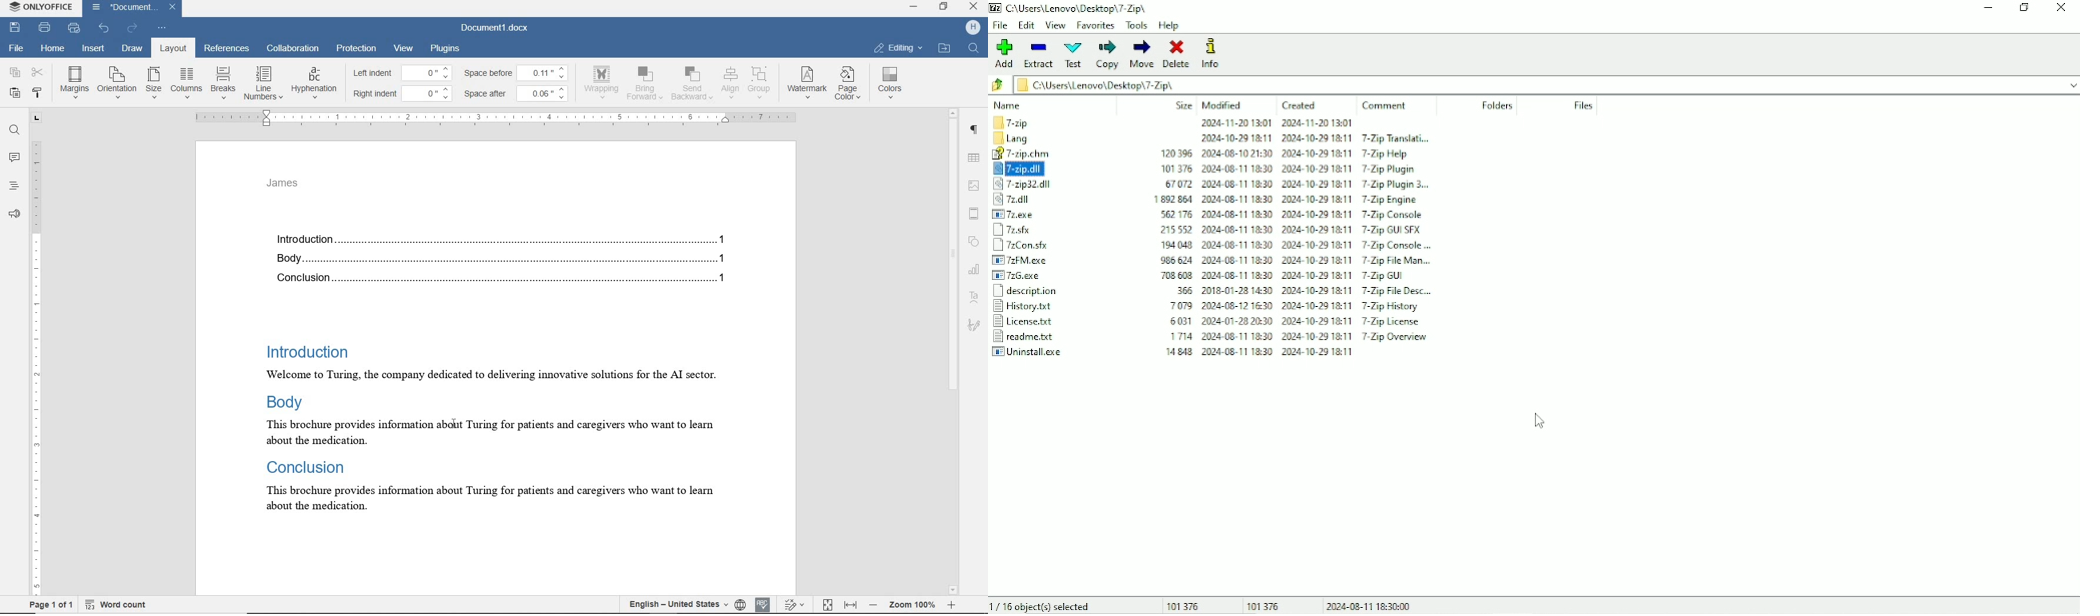 This screenshot has width=2100, height=616. I want to click on copy, so click(15, 72).